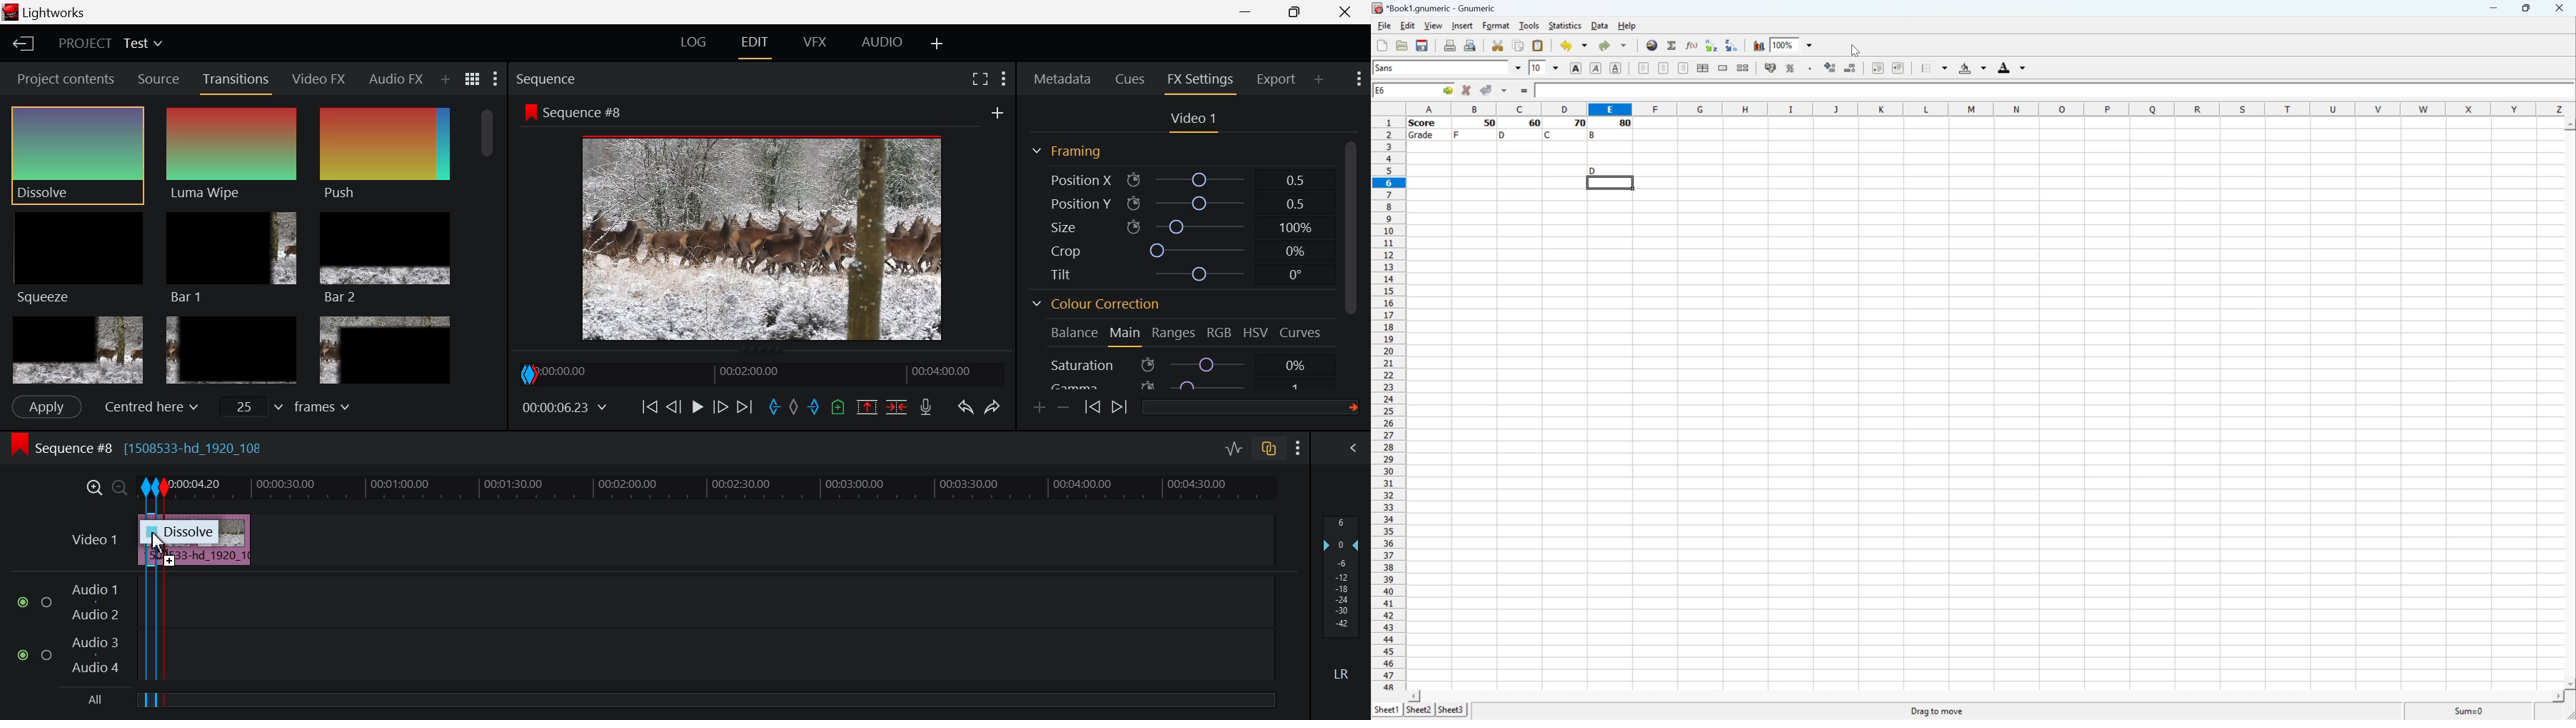 The height and width of the screenshot is (728, 2576). What do you see at coordinates (1599, 25) in the screenshot?
I see `Data` at bounding box center [1599, 25].